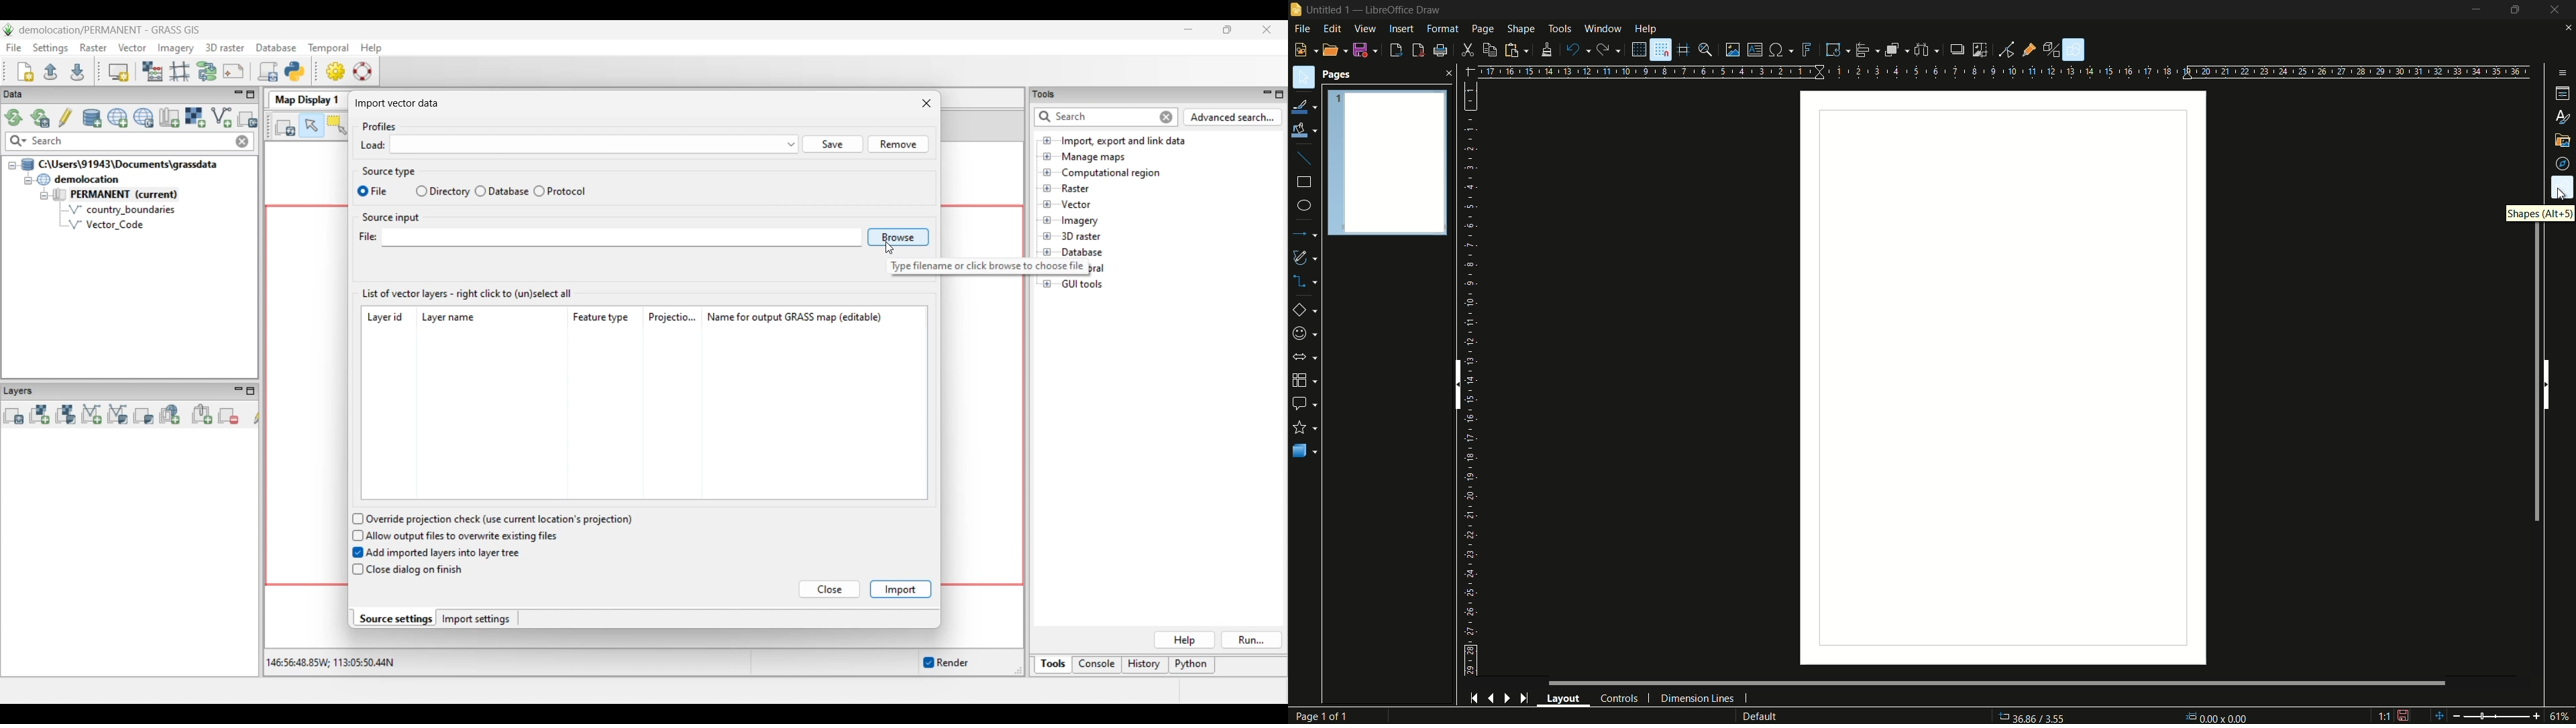  I want to click on line color, so click(1303, 108).